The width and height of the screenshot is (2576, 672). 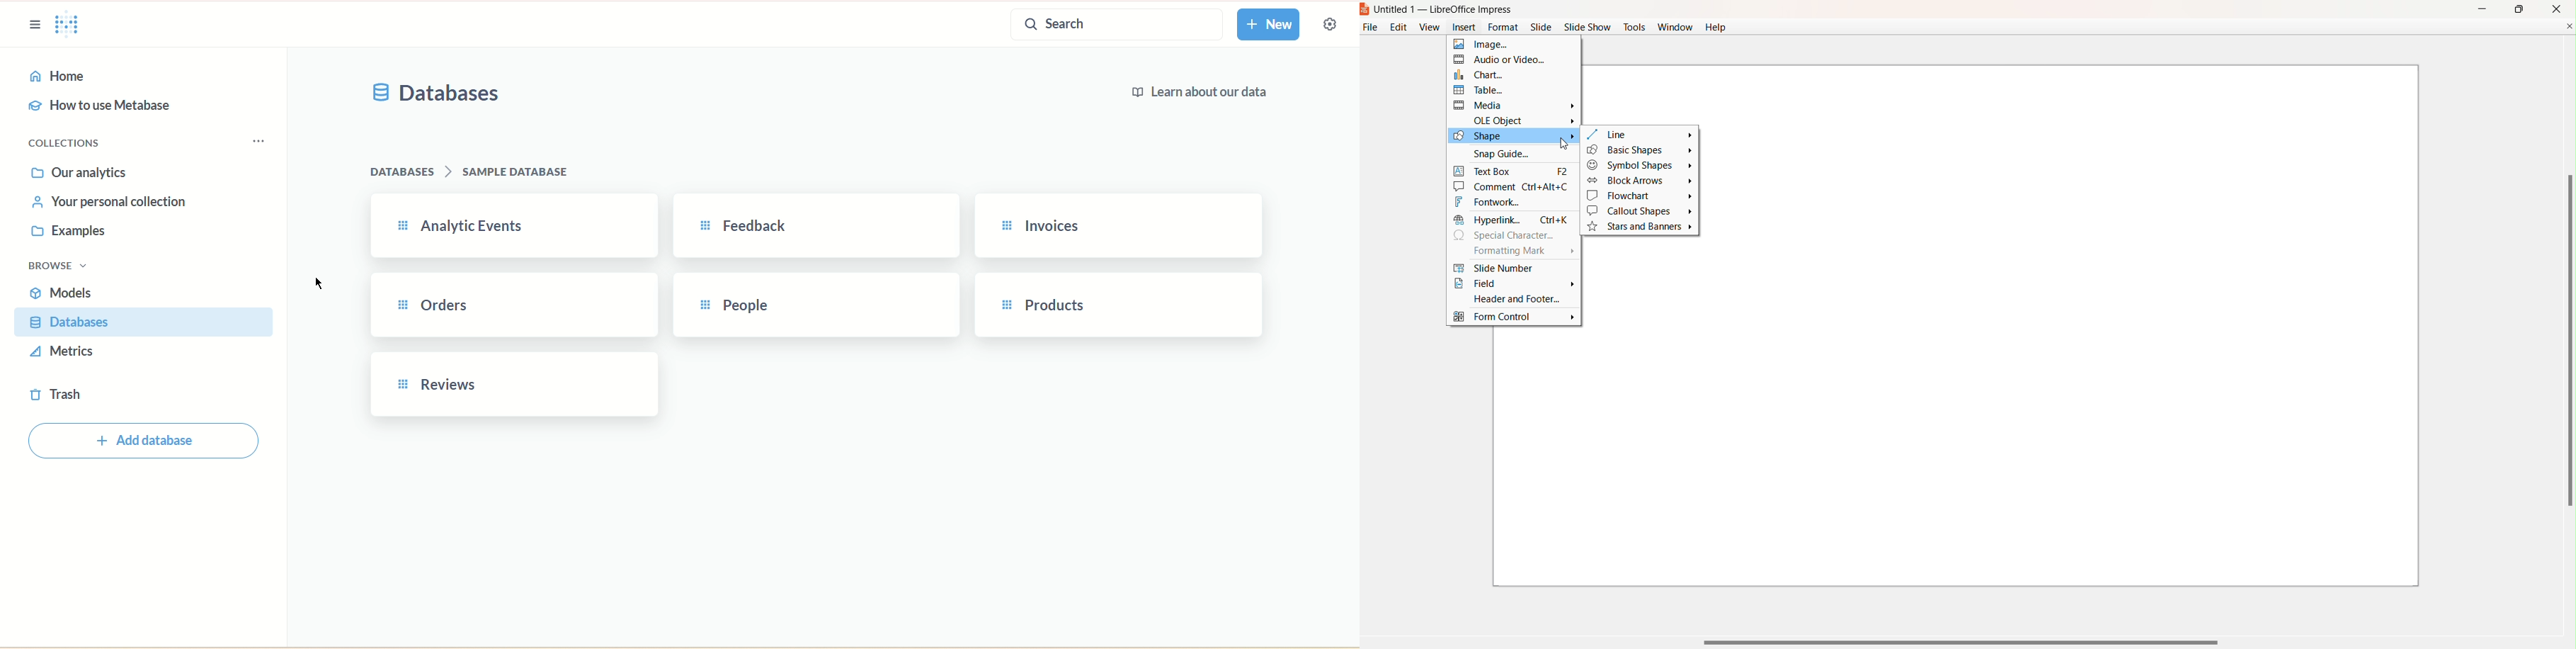 I want to click on File, so click(x=1369, y=30).